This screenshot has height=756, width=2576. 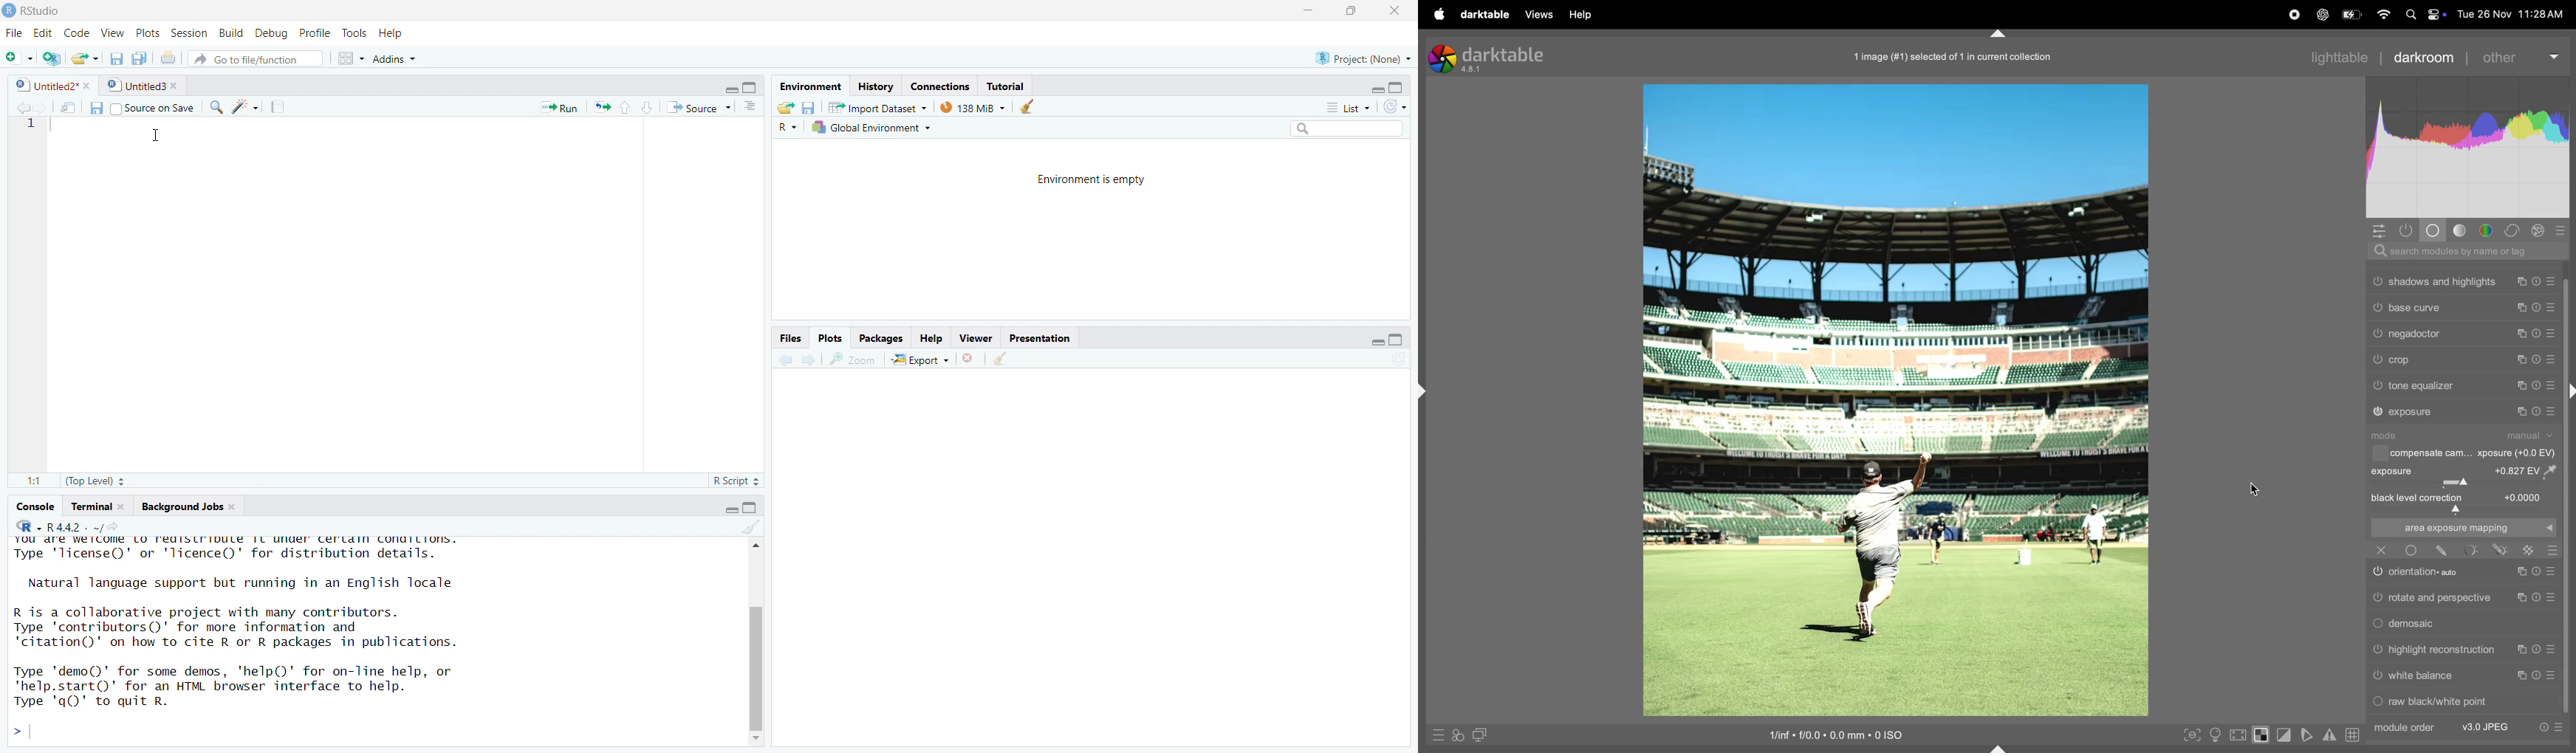 What do you see at coordinates (2432, 571) in the screenshot?
I see `orientation` at bounding box center [2432, 571].